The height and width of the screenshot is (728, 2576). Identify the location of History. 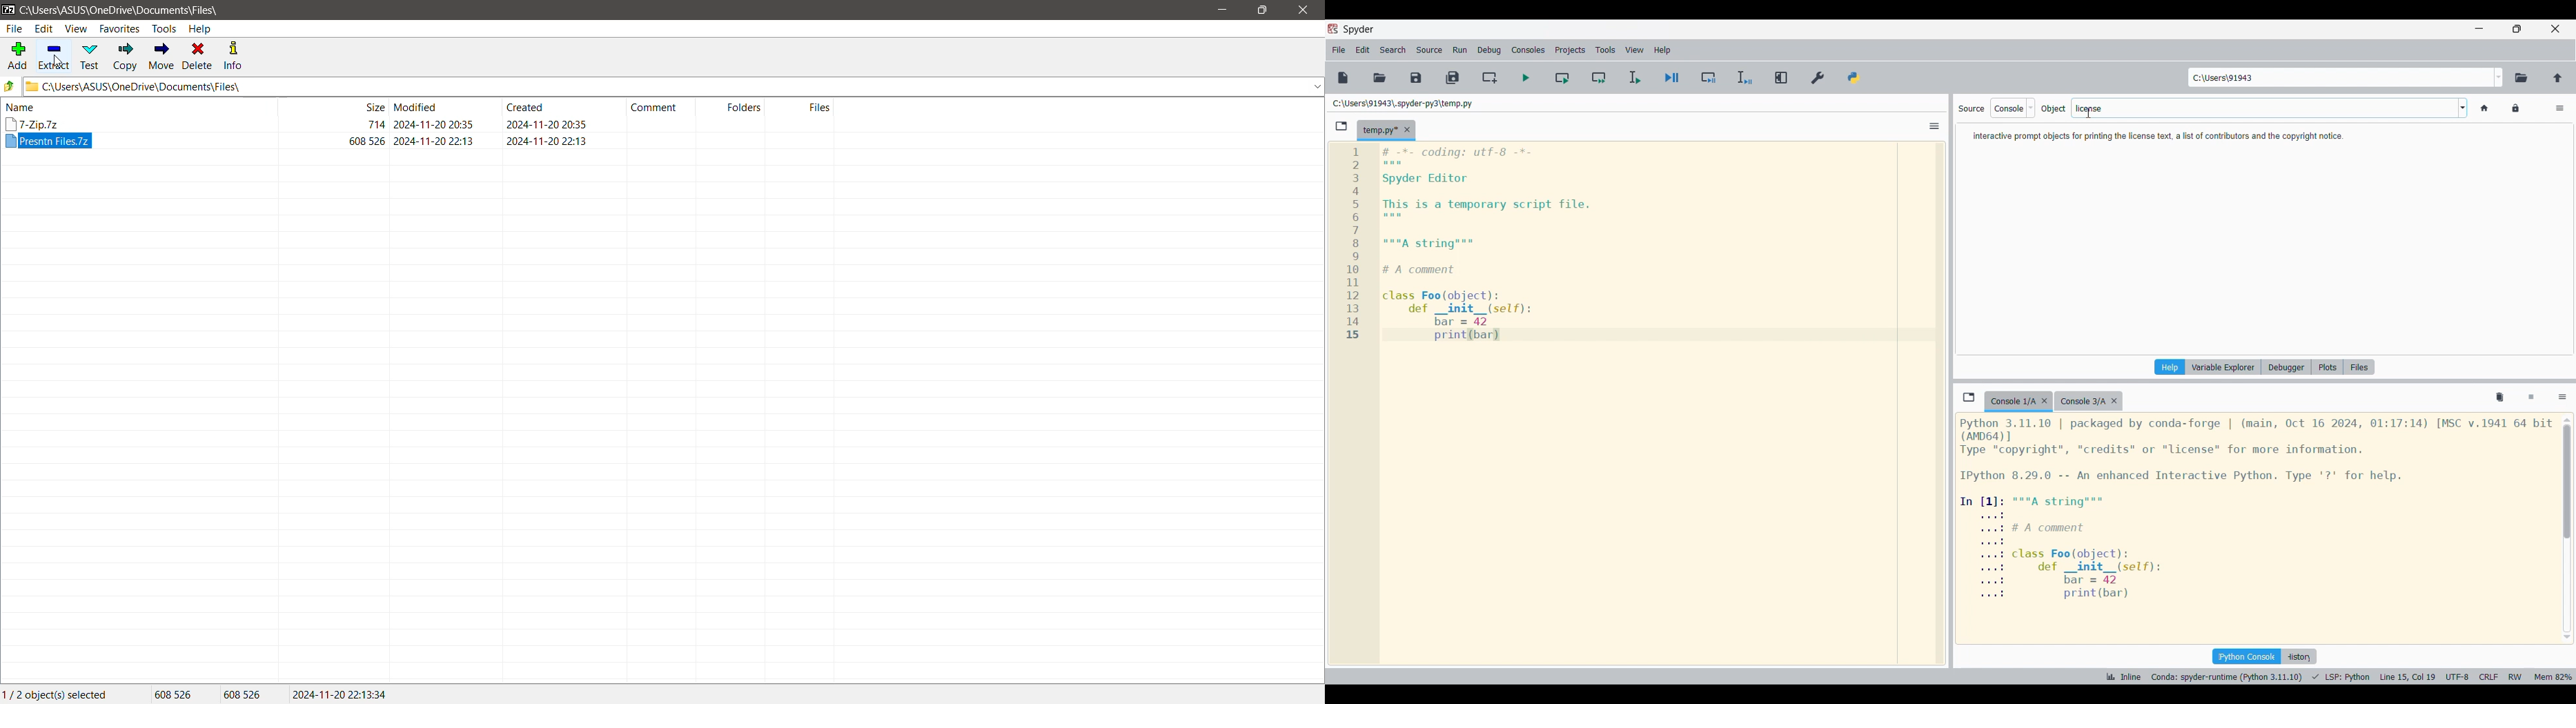
(2299, 656).